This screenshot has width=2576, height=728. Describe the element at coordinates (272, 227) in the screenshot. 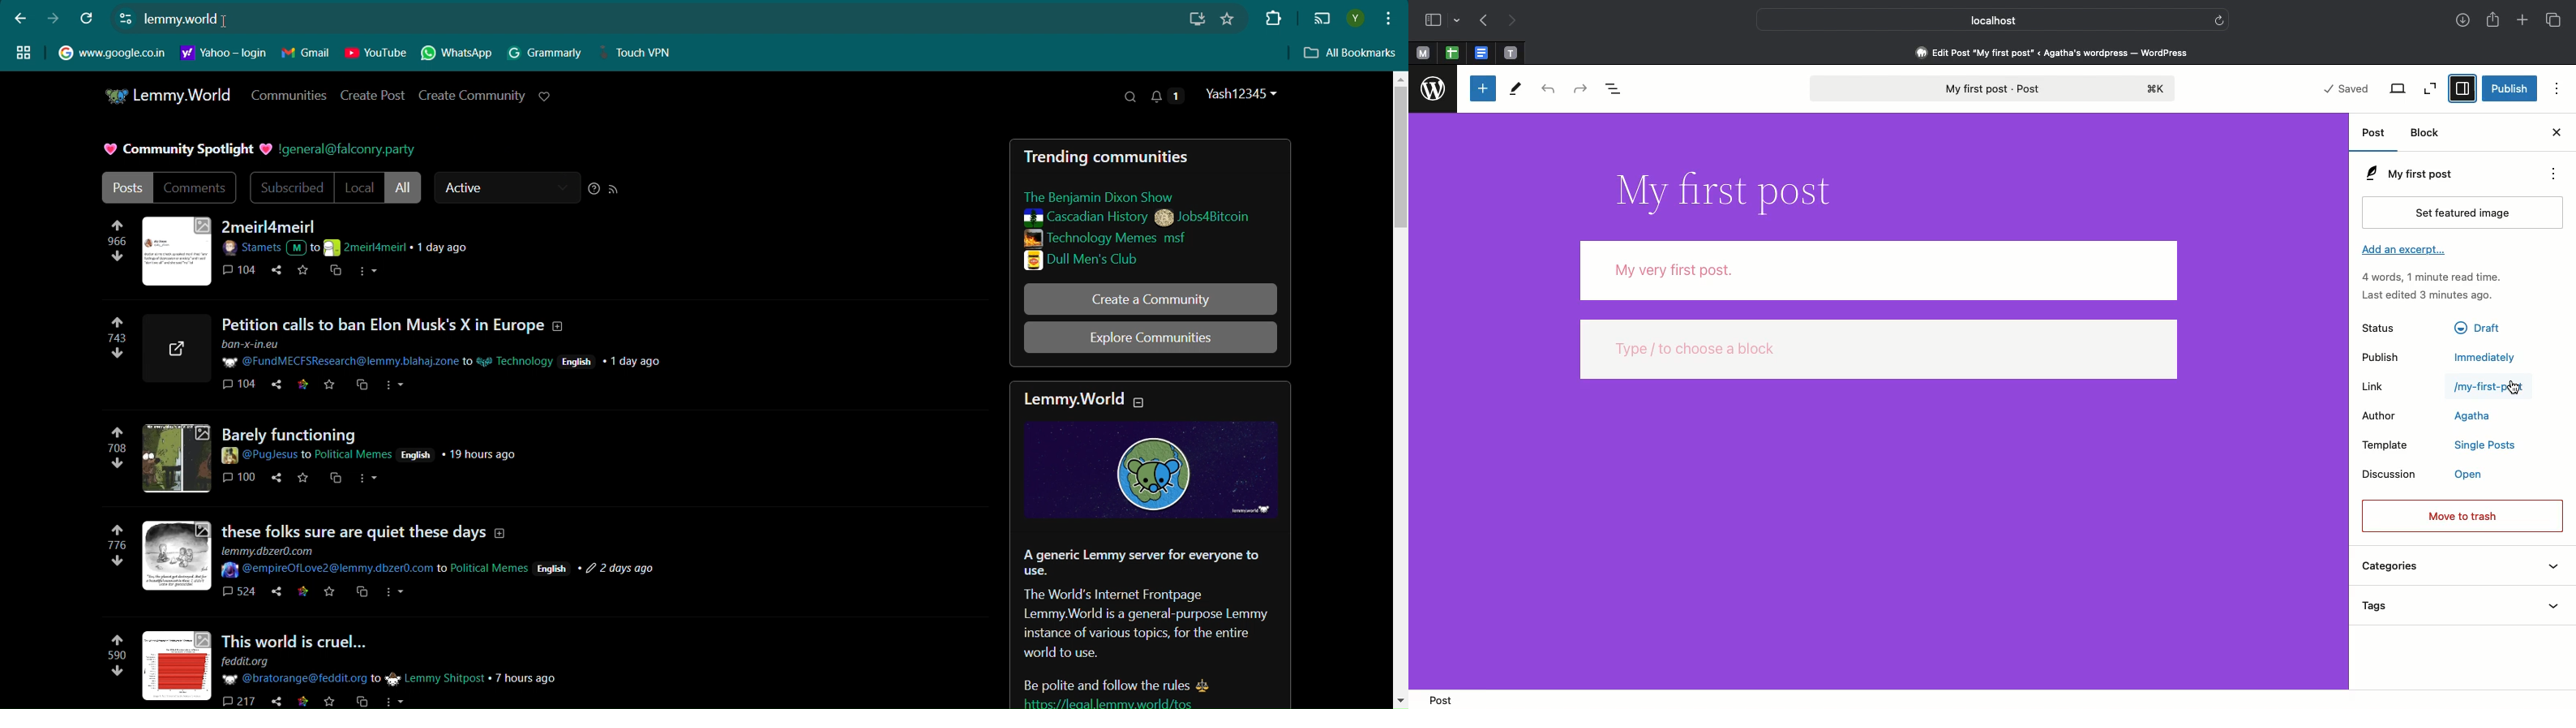

I see `2meirl4meirl` at that location.